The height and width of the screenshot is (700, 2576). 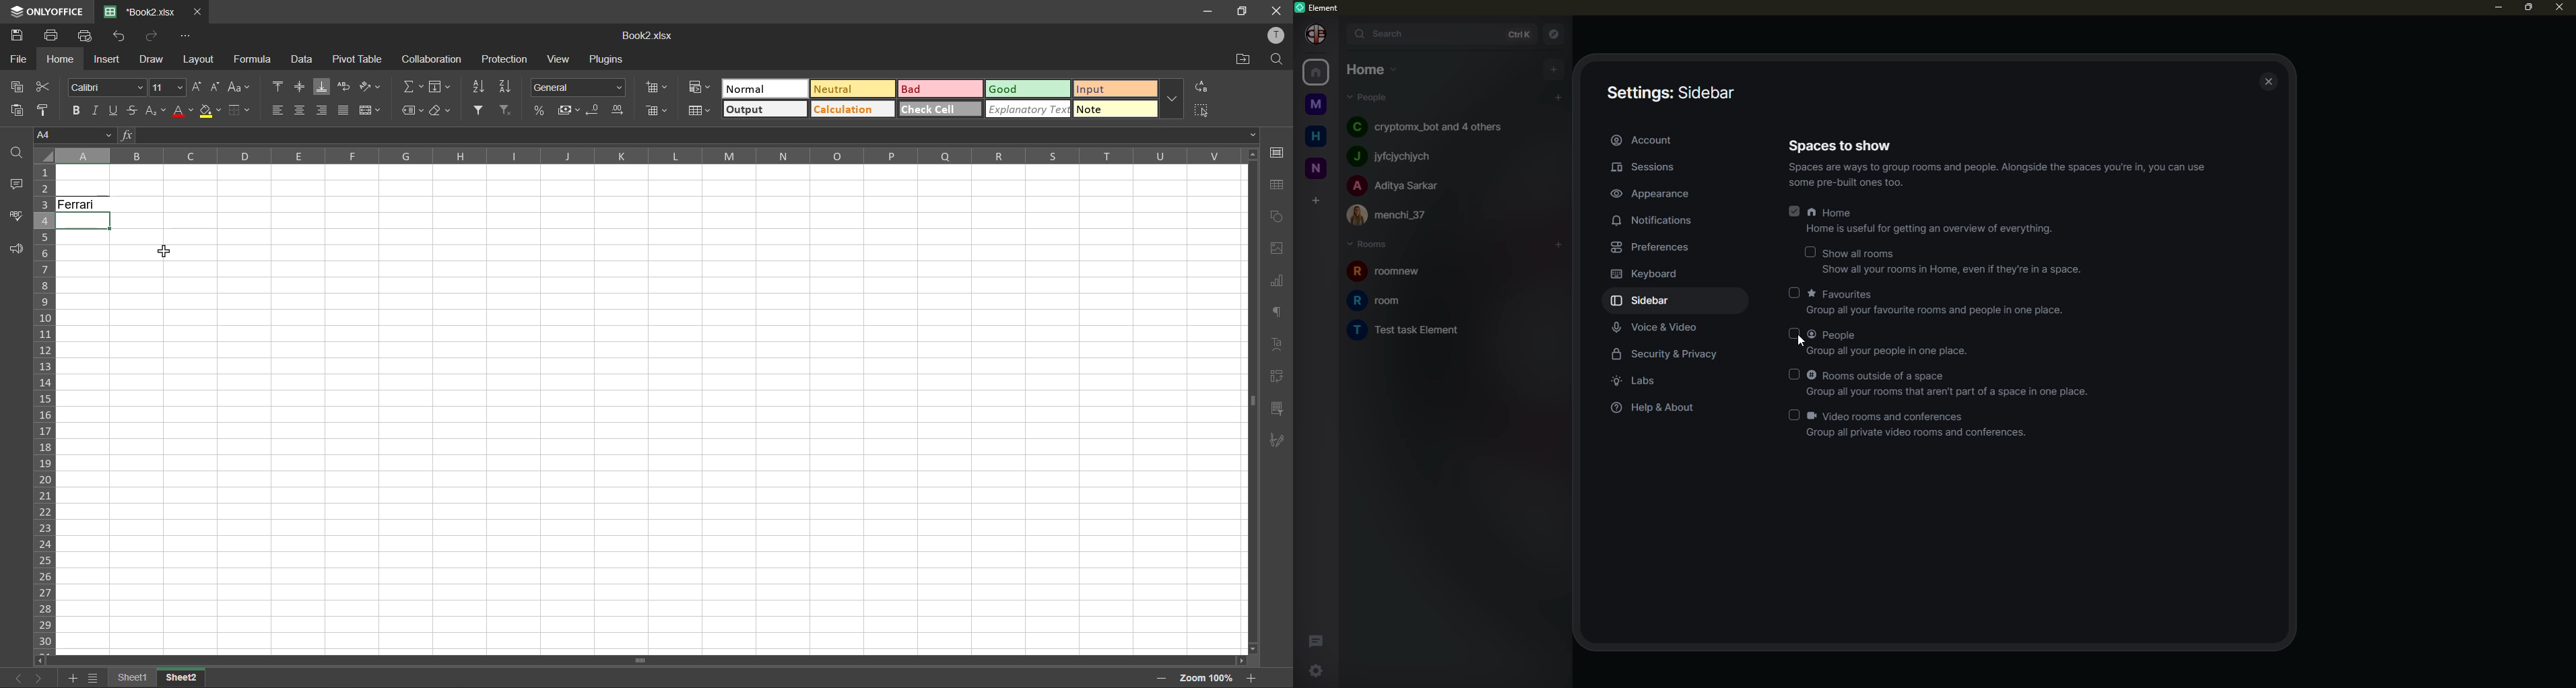 What do you see at coordinates (1116, 108) in the screenshot?
I see `note` at bounding box center [1116, 108].